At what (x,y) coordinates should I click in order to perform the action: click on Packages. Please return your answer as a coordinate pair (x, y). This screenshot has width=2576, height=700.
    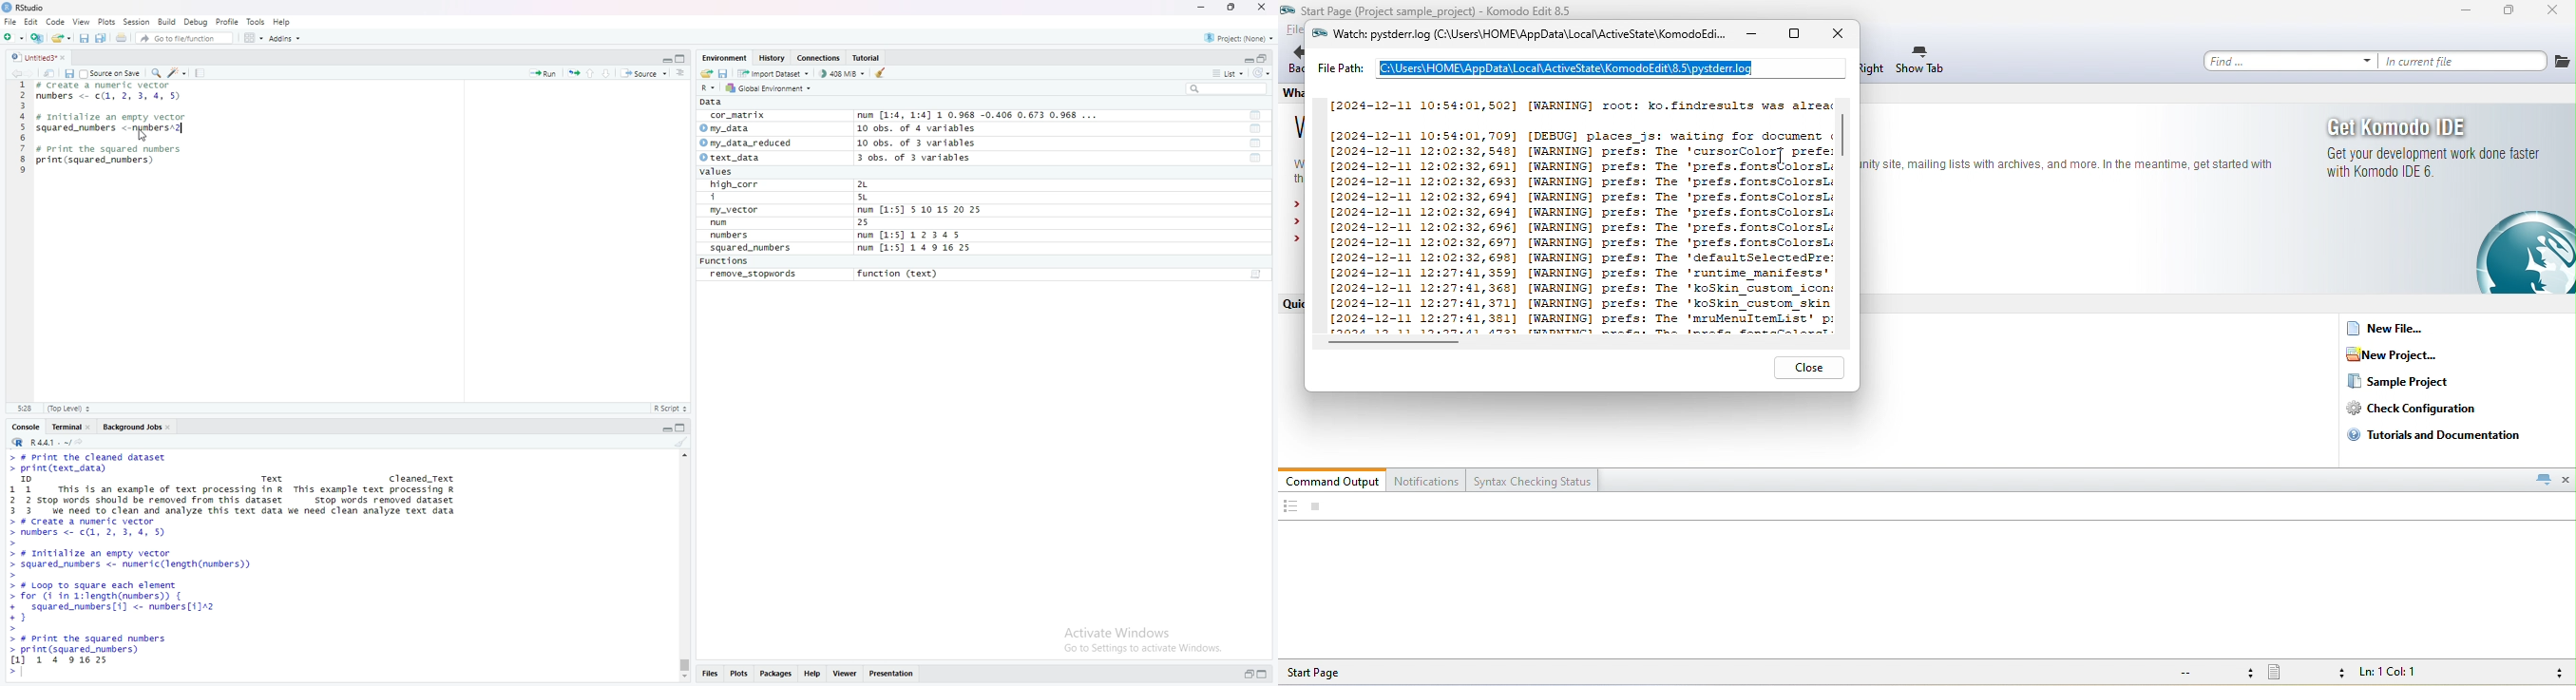
    Looking at the image, I should click on (777, 675).